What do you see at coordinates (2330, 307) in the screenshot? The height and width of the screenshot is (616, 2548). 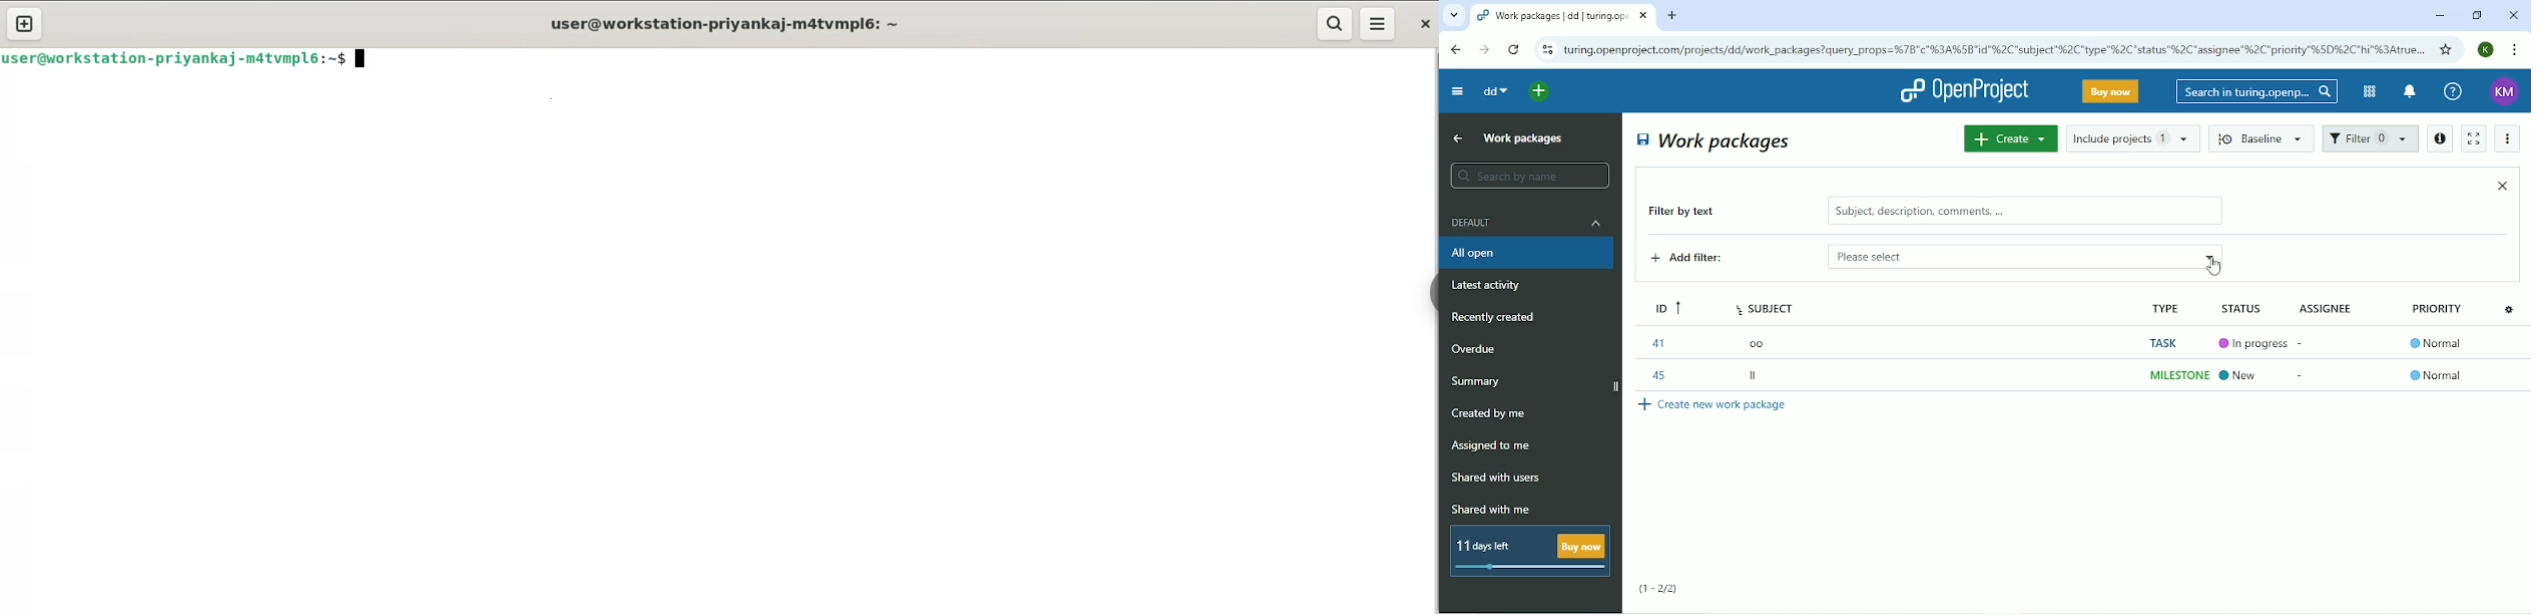 I see `Assignee` at bounding box center [2330, 307].